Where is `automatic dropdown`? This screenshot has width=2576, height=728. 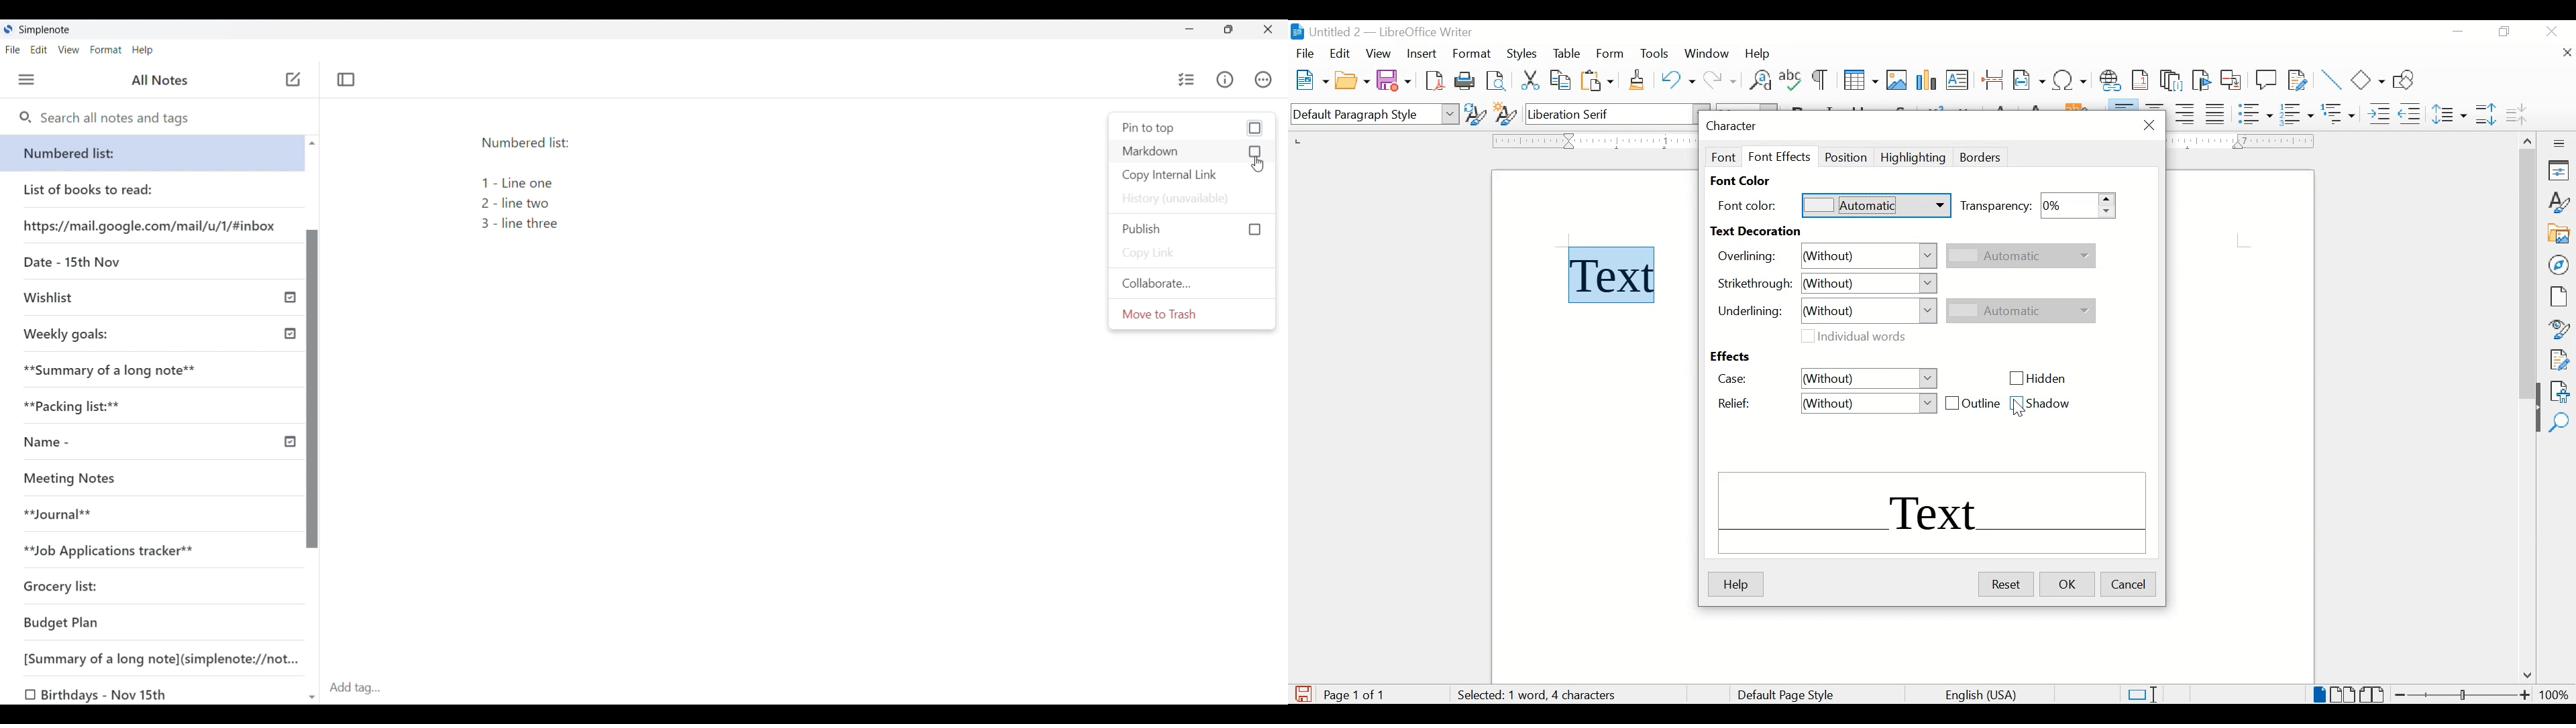 automatic dropdown is located at coordinates (1877, 206).